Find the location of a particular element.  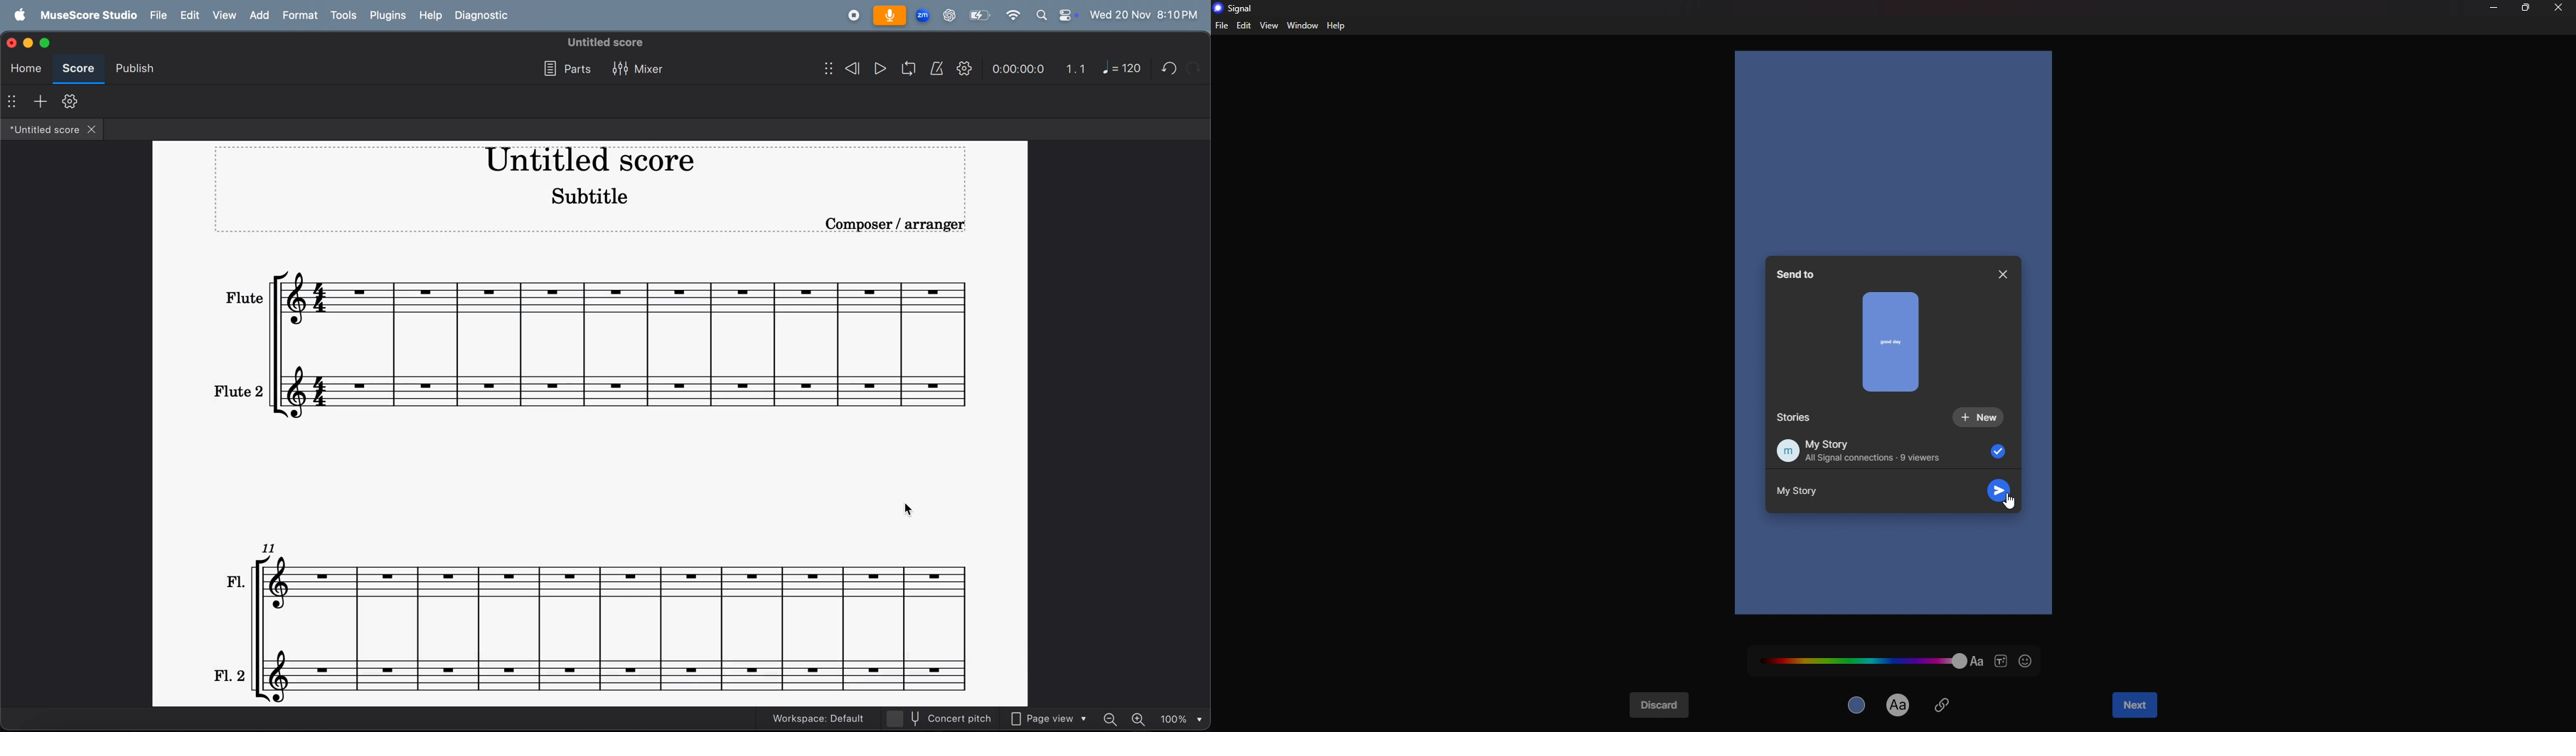

close is located at coordinates (97, 130).